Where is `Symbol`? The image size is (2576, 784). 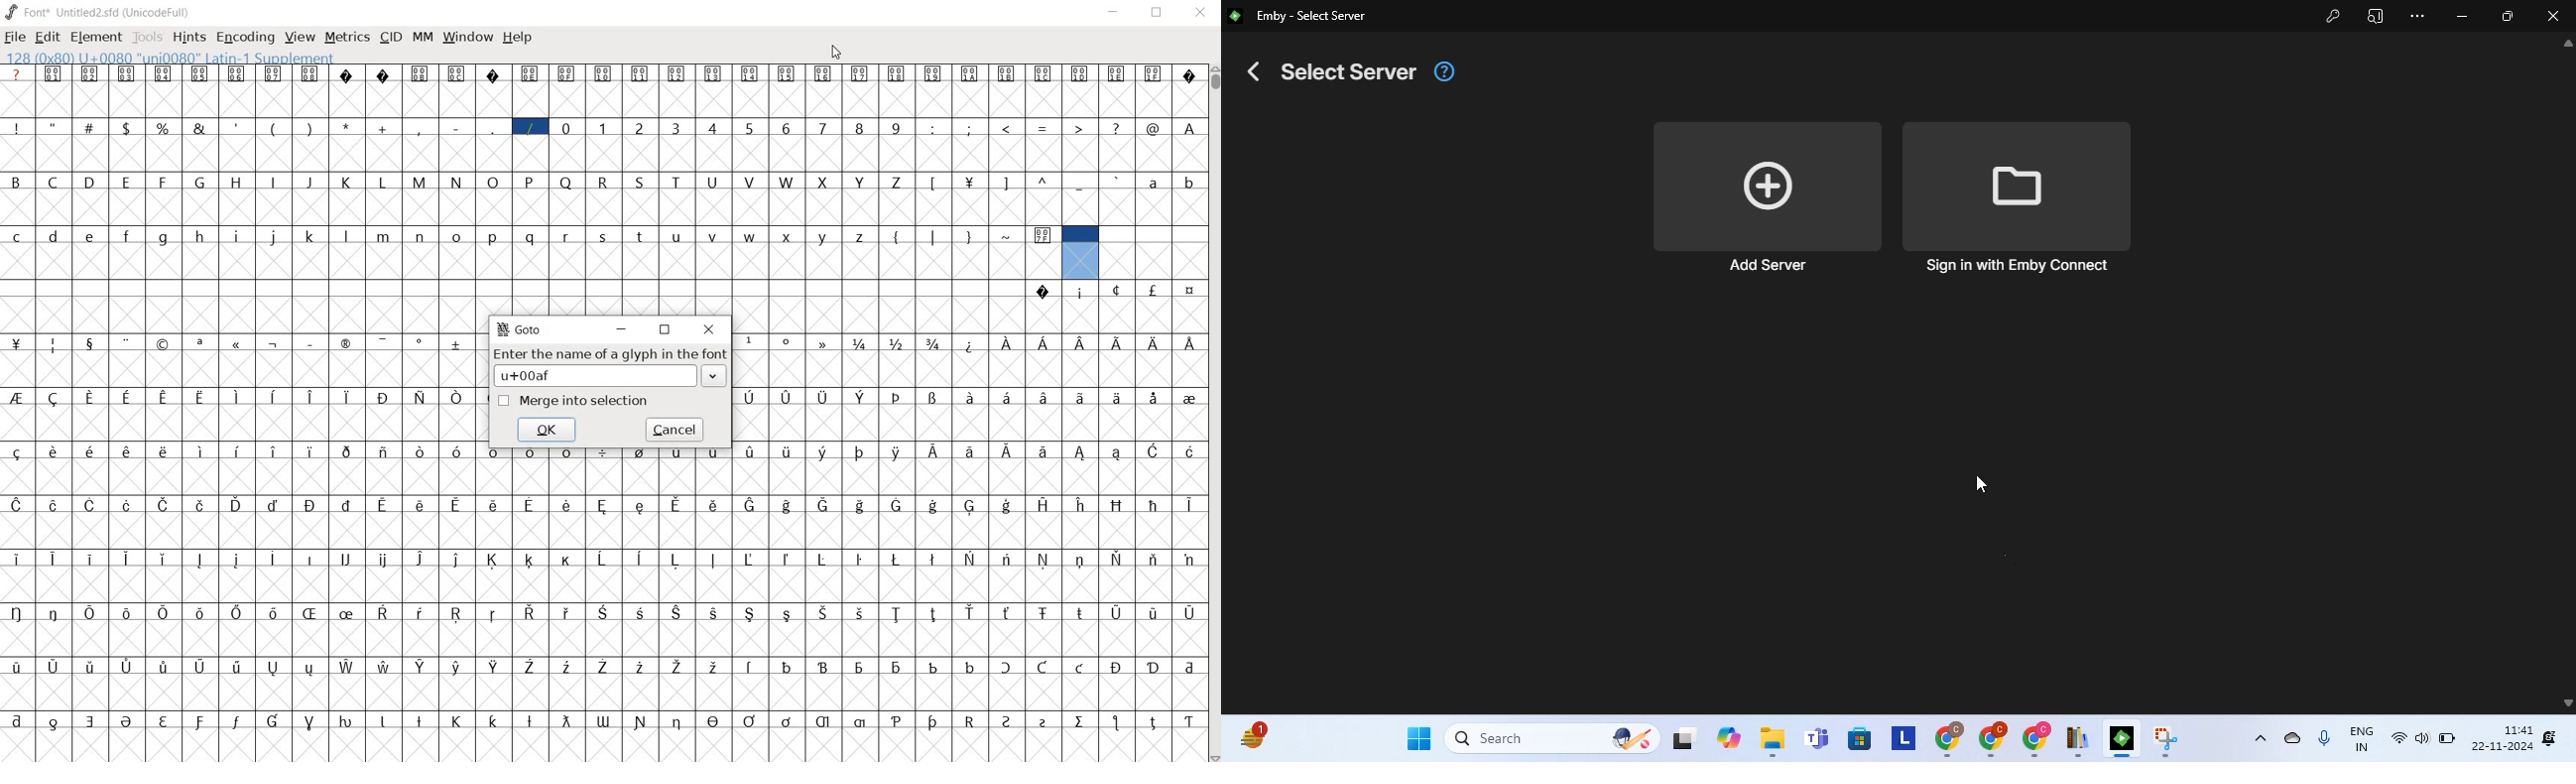 Symbol is located at coordinates (1118, 342).